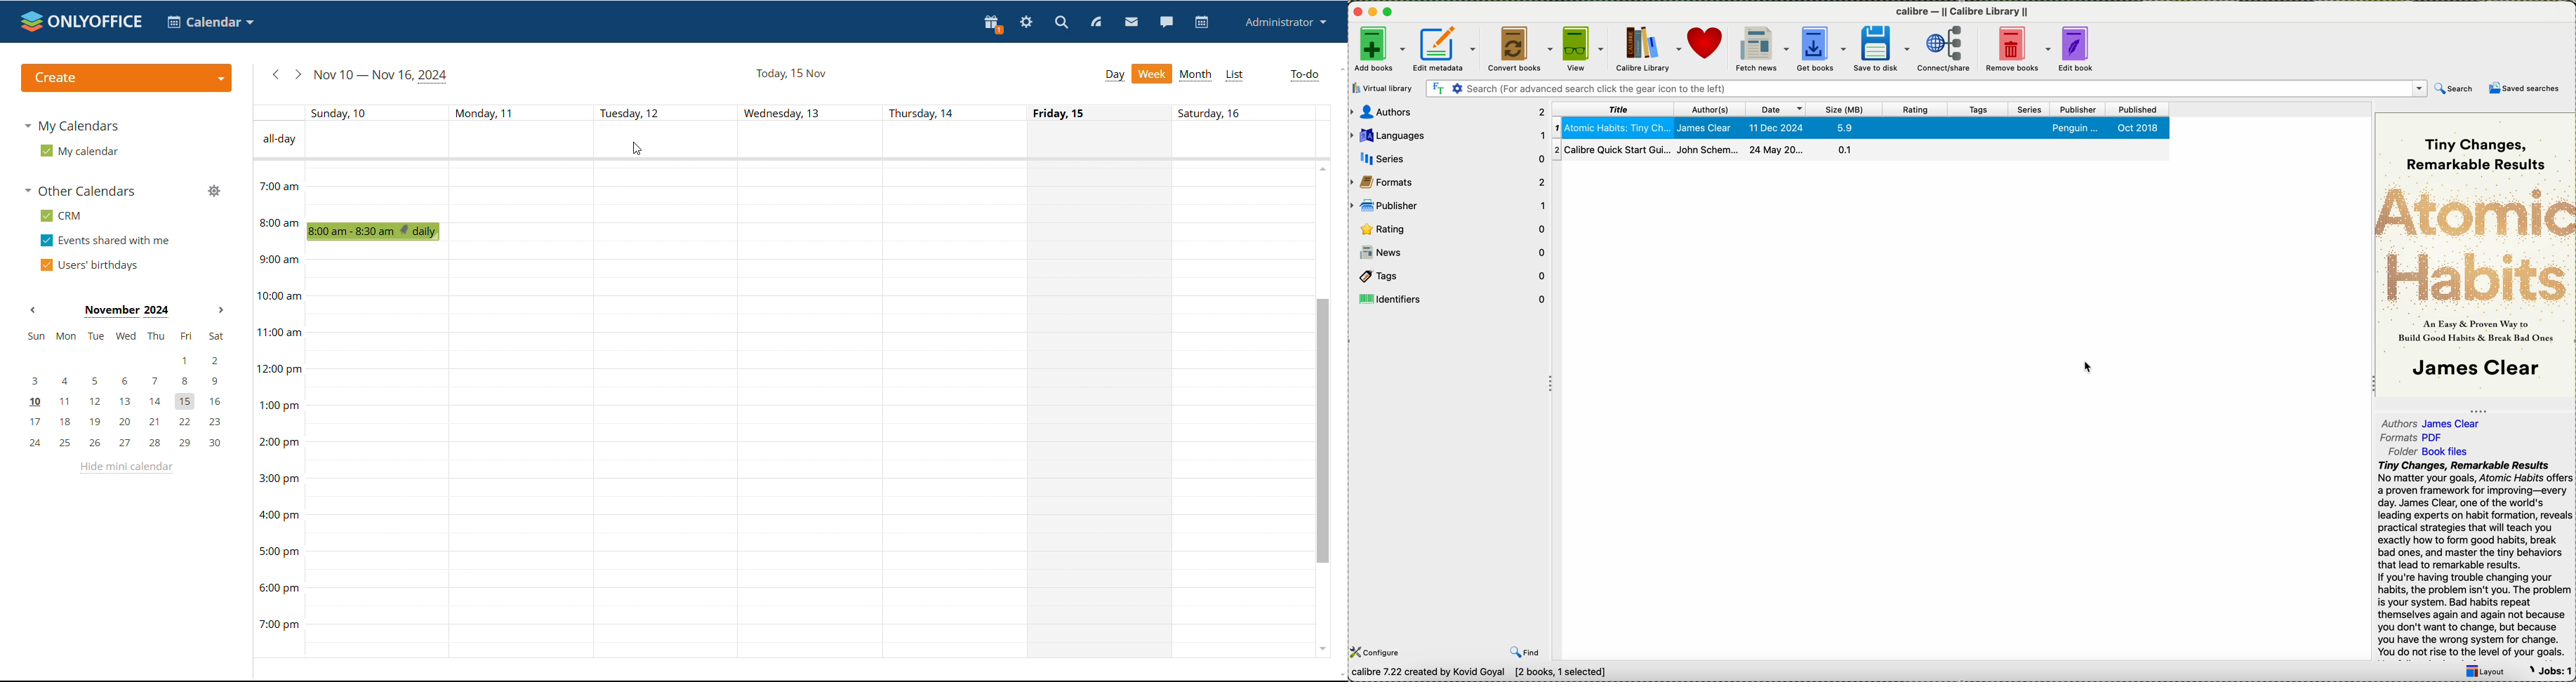  What do you see at coordinates (1449, 277) in the screenshot?
I see `tags` at bounding box center [1449, 277].